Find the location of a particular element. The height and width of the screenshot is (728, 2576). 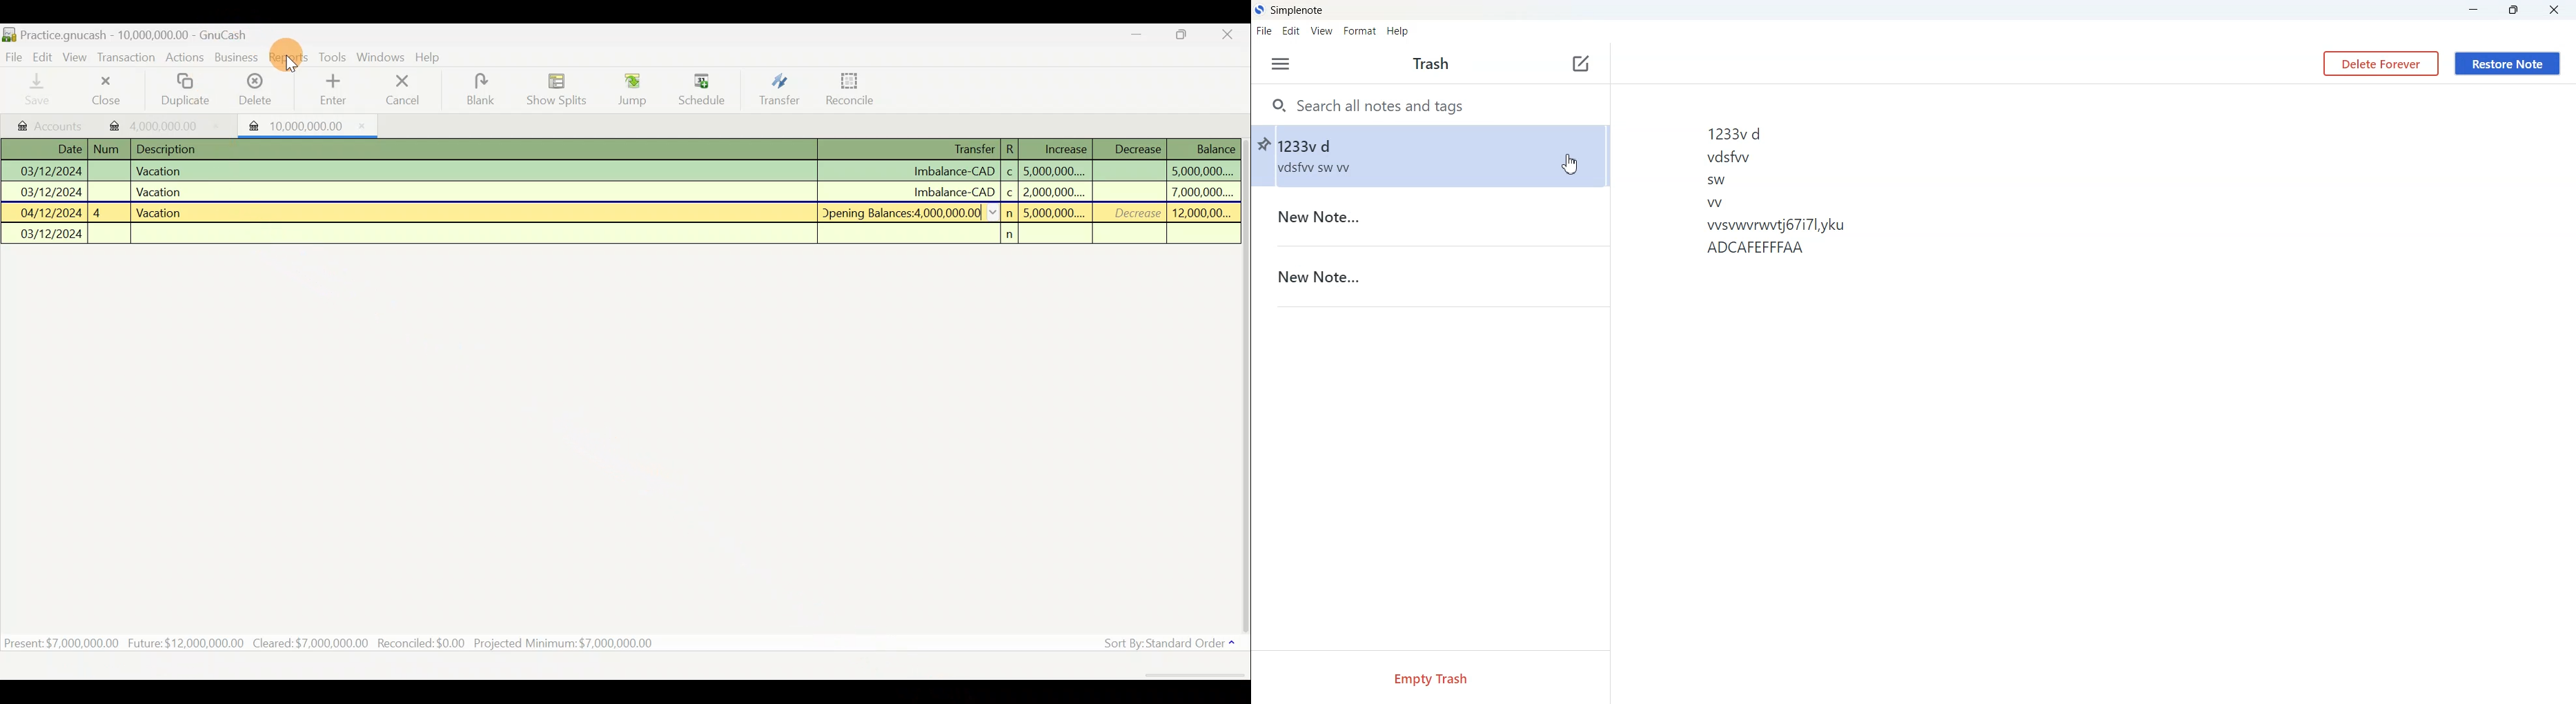

Decrease is located at coordinates (1137, 148).